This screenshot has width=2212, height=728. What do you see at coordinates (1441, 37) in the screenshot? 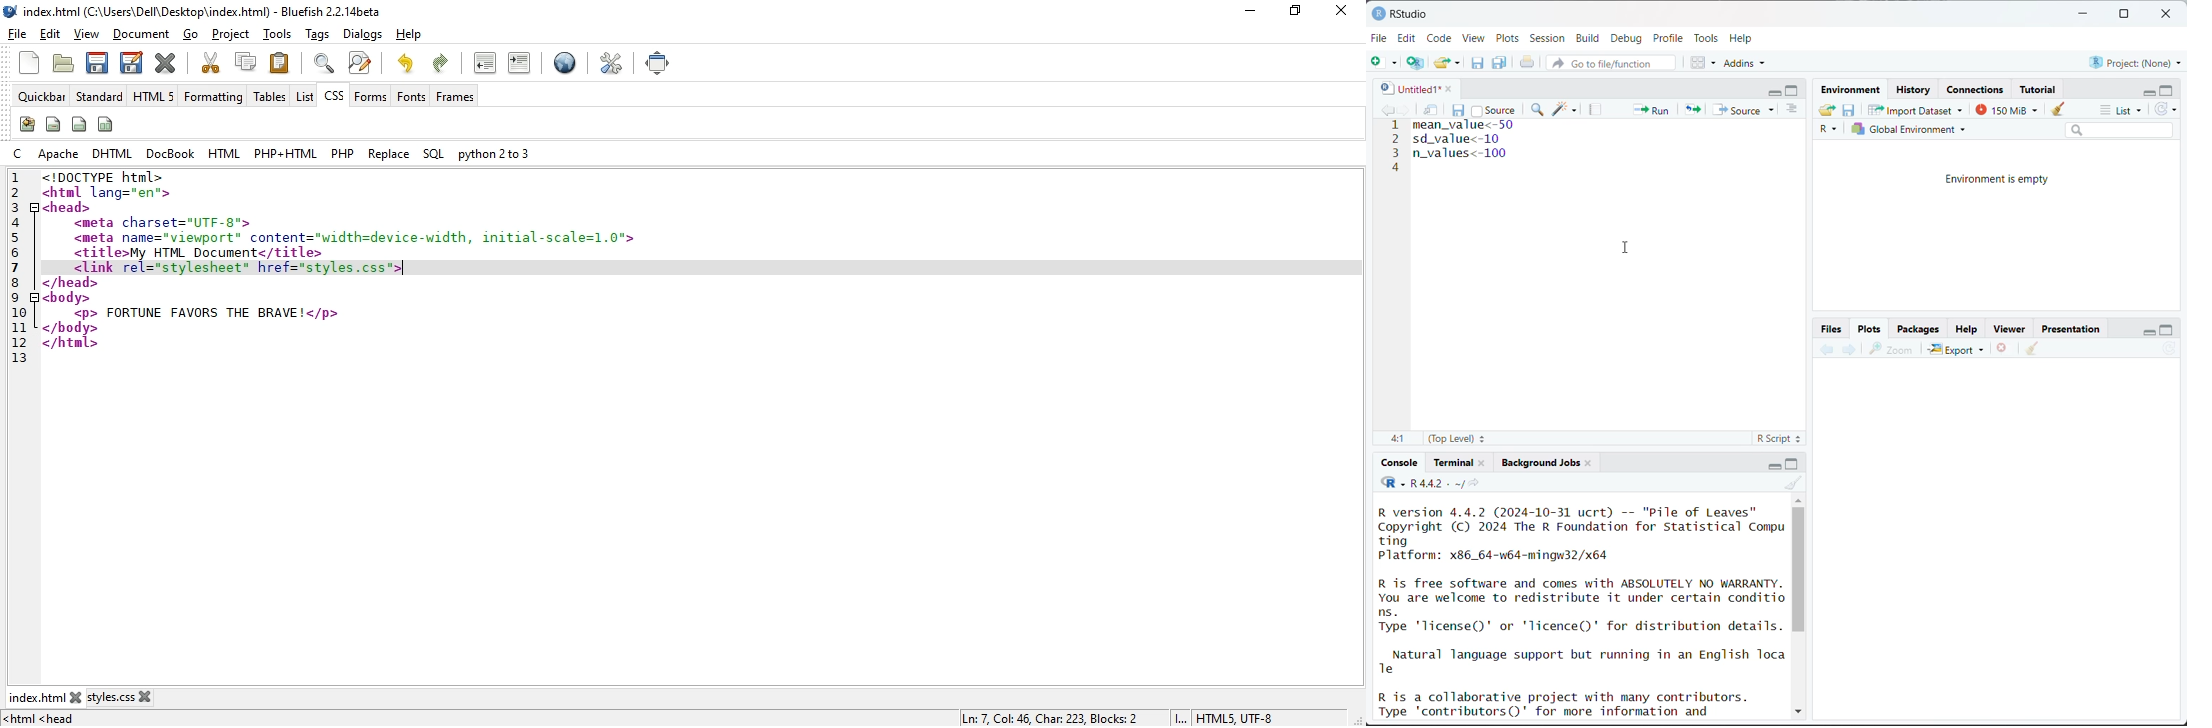
I see `Code` at bounding box center [1441, 37].